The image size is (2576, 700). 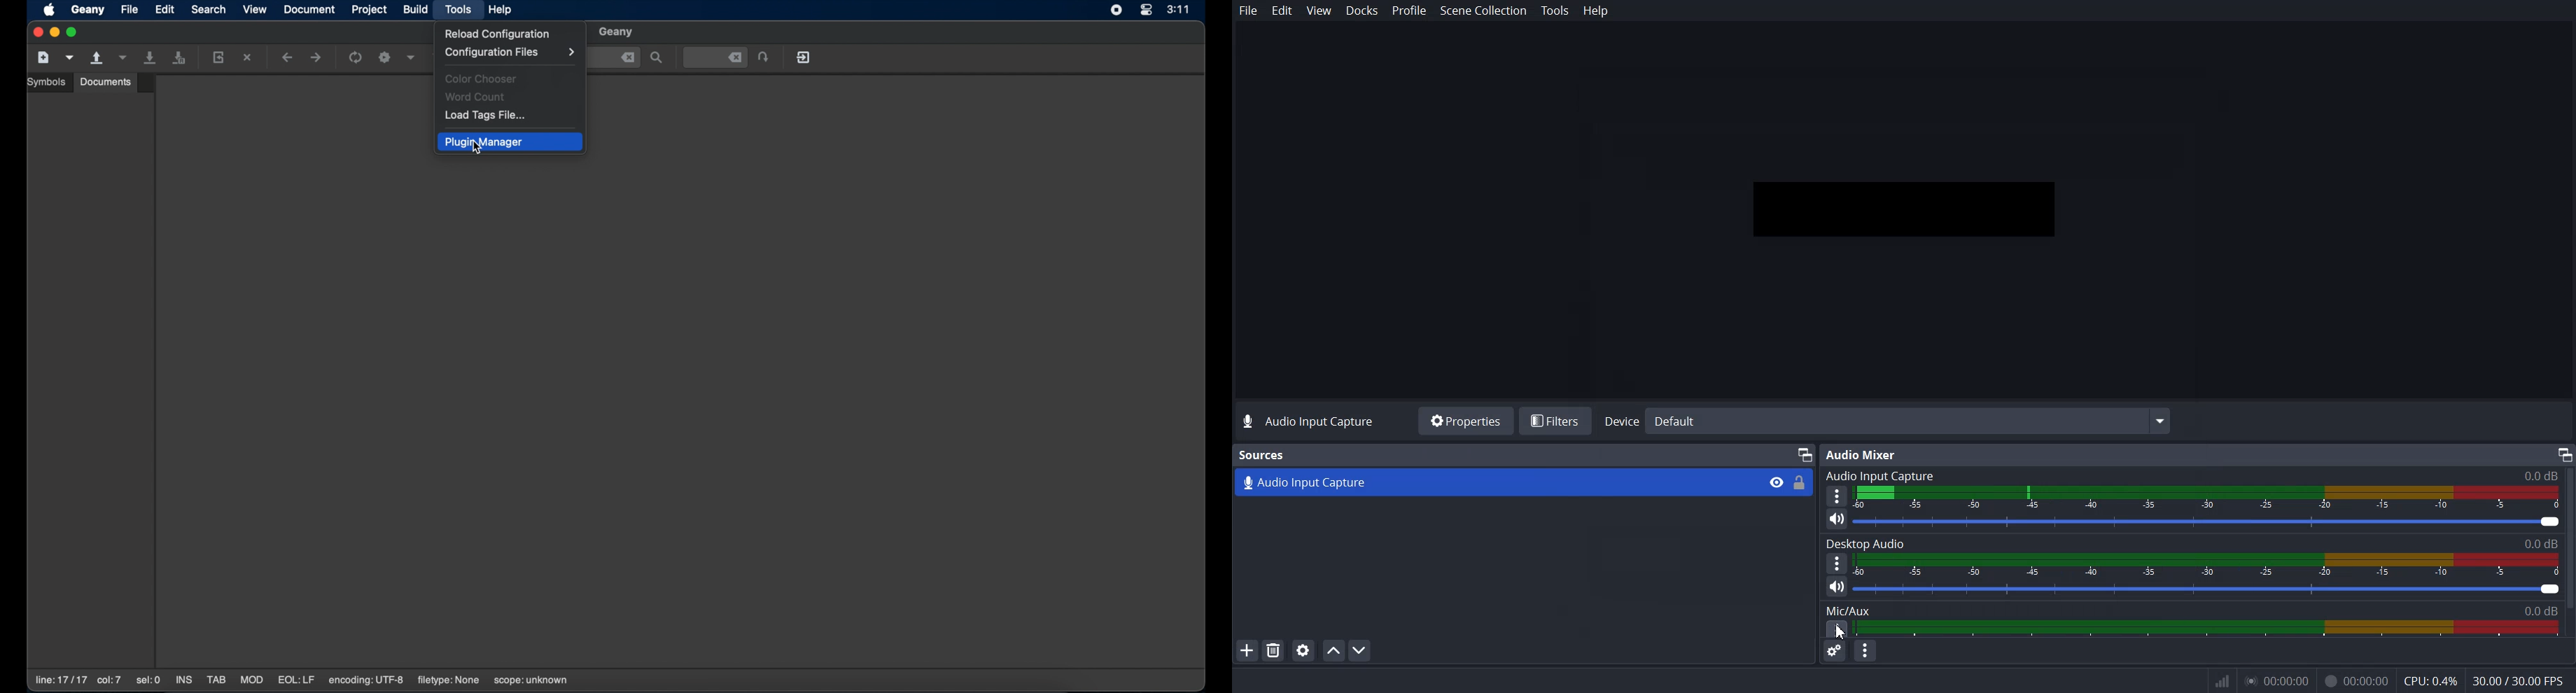 What do you see at coordinates (1841, 631) in the screenshot?
I see `Cursor` at bounding box center [1841, 631].